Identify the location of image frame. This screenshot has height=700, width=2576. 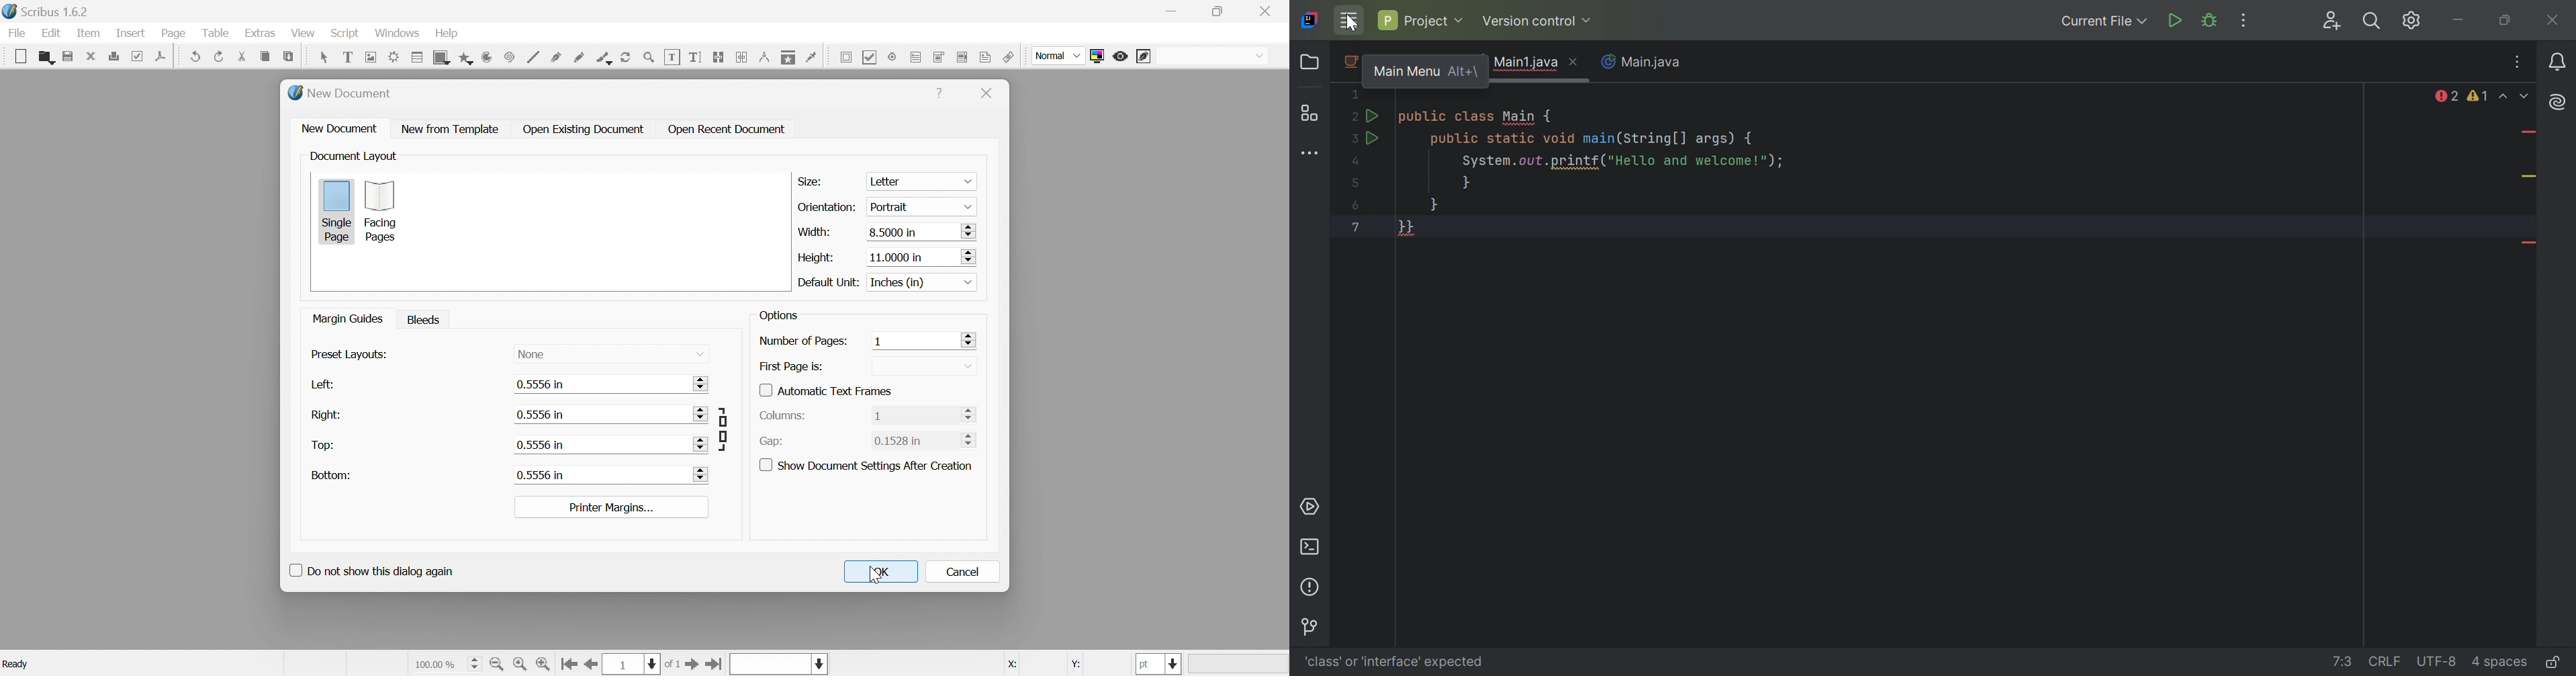
(373, 57).